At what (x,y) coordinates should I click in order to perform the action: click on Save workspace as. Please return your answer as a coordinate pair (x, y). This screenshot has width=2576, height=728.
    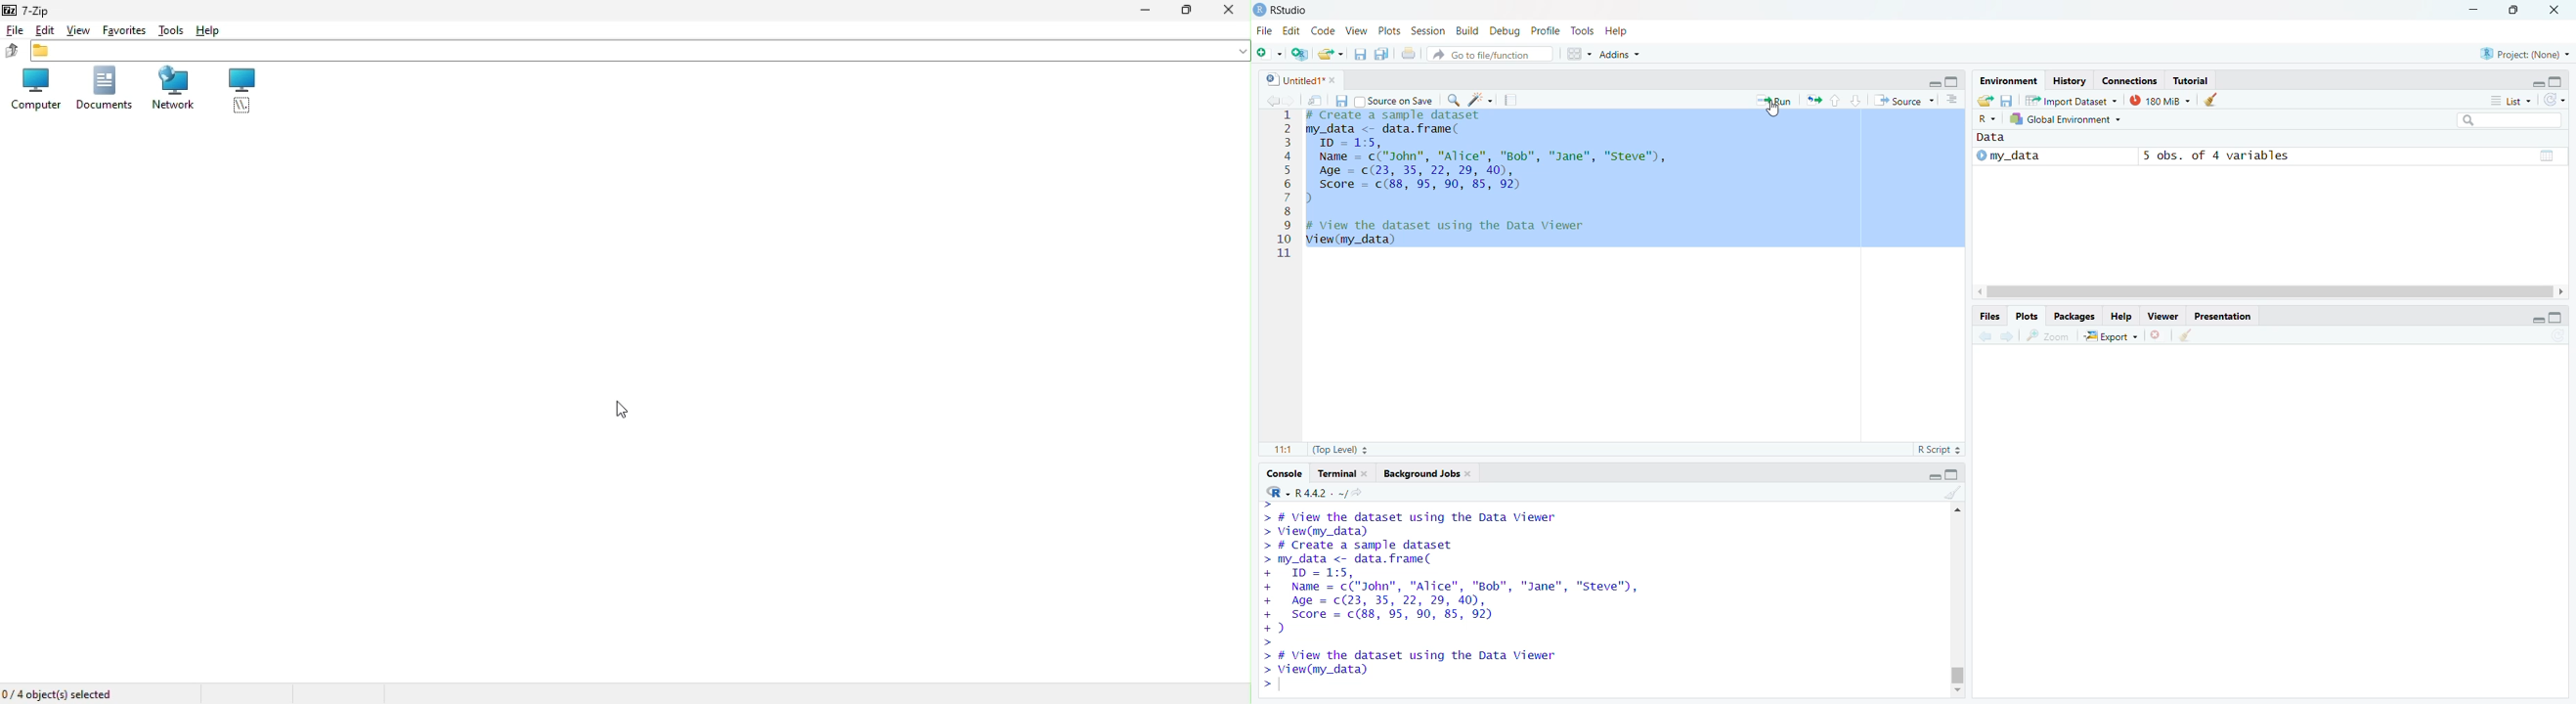
    Looking at the image, I should click on (2008, 101).